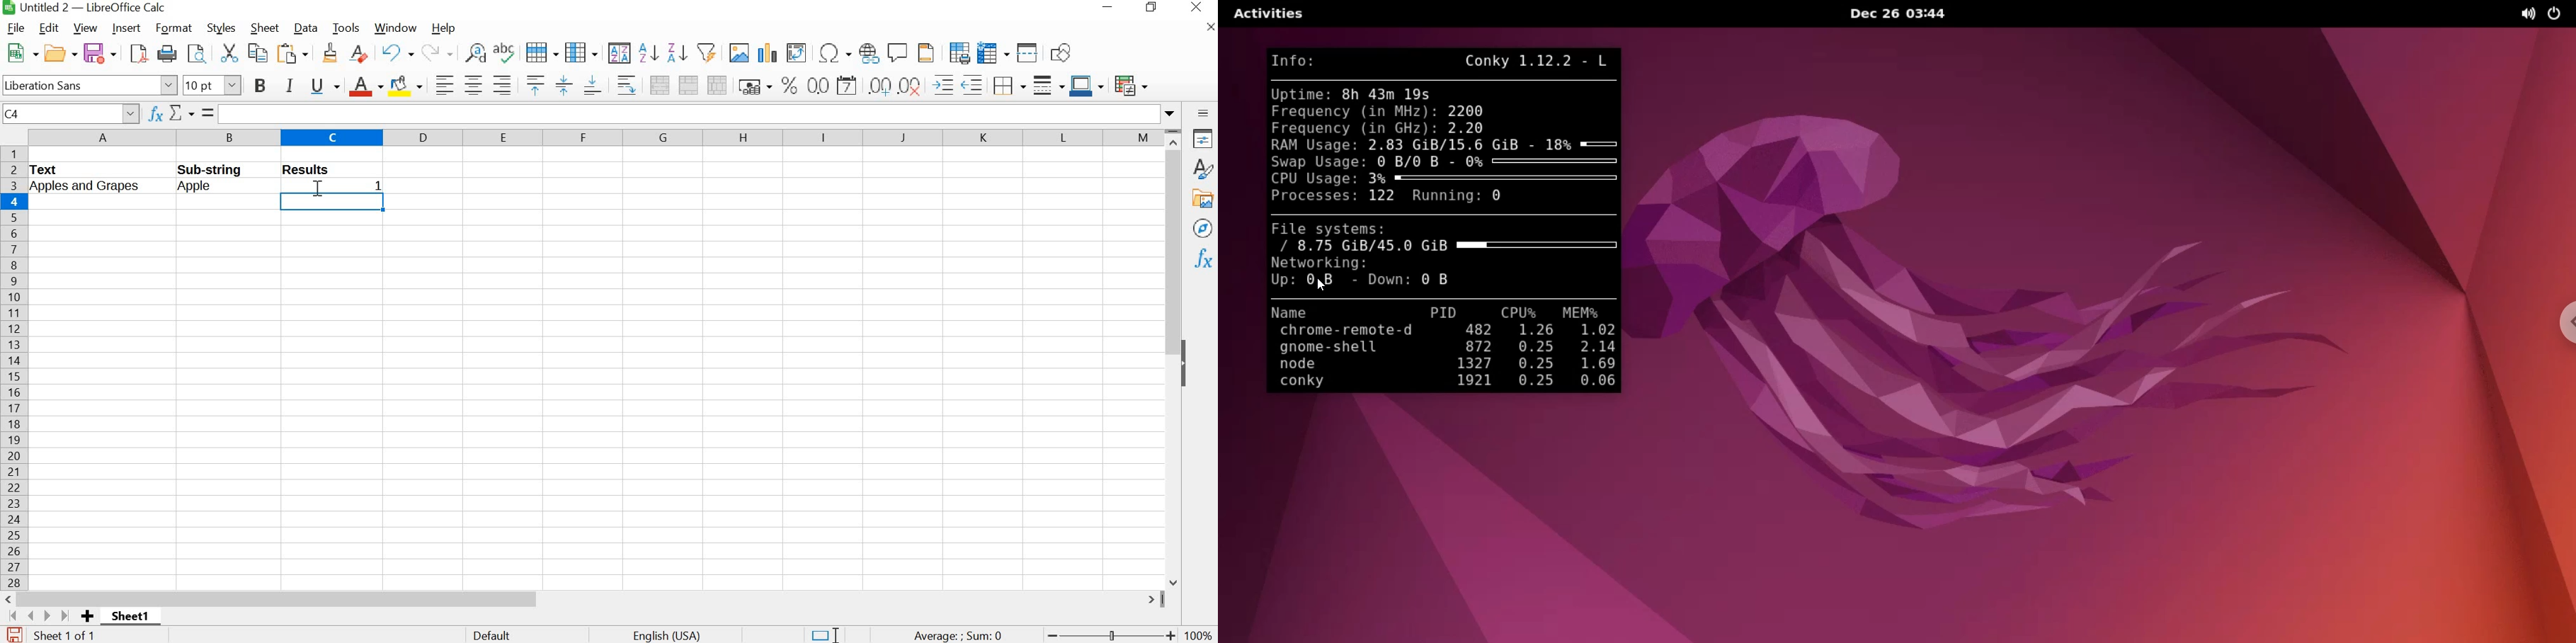 The width and height of the screenshot is (2576, 644). Describe the element at coordinates (1205, 258) in the screenshot. I see `functions` at that location.